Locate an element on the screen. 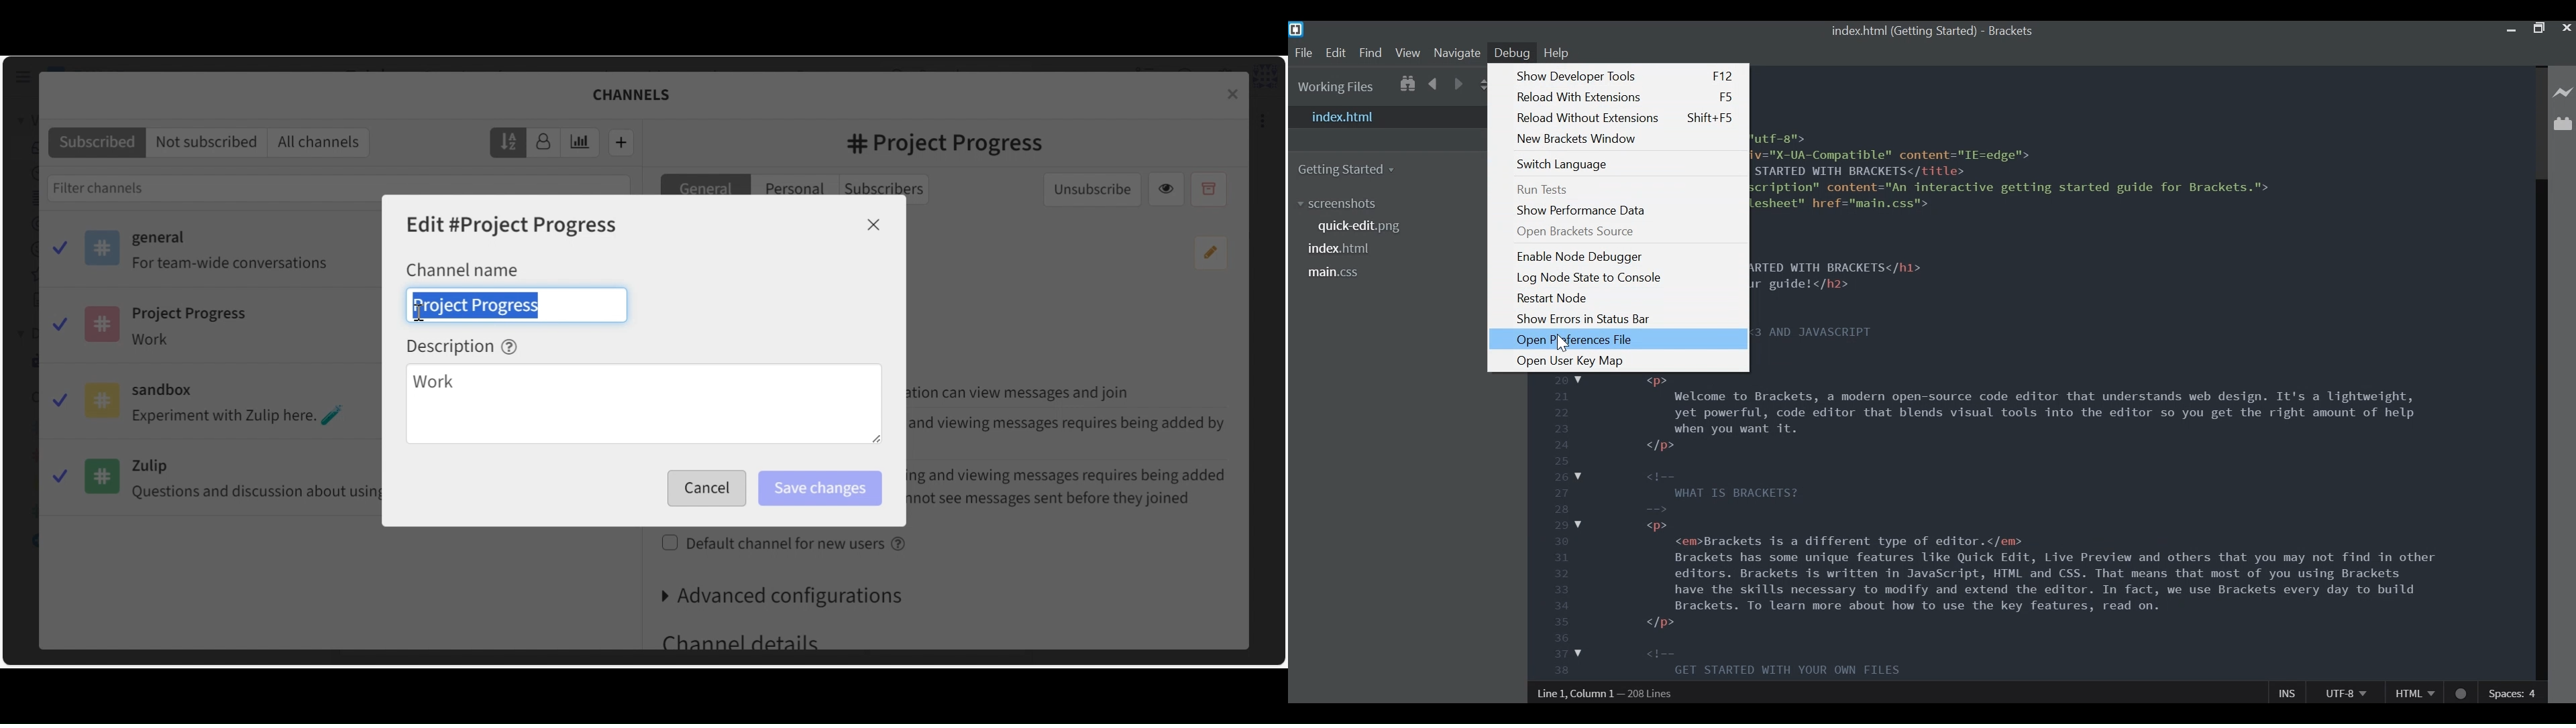 Image resolution: width=2576 pixels, height=728 pixels. Switch Language is located at coordinates (1563, 166).